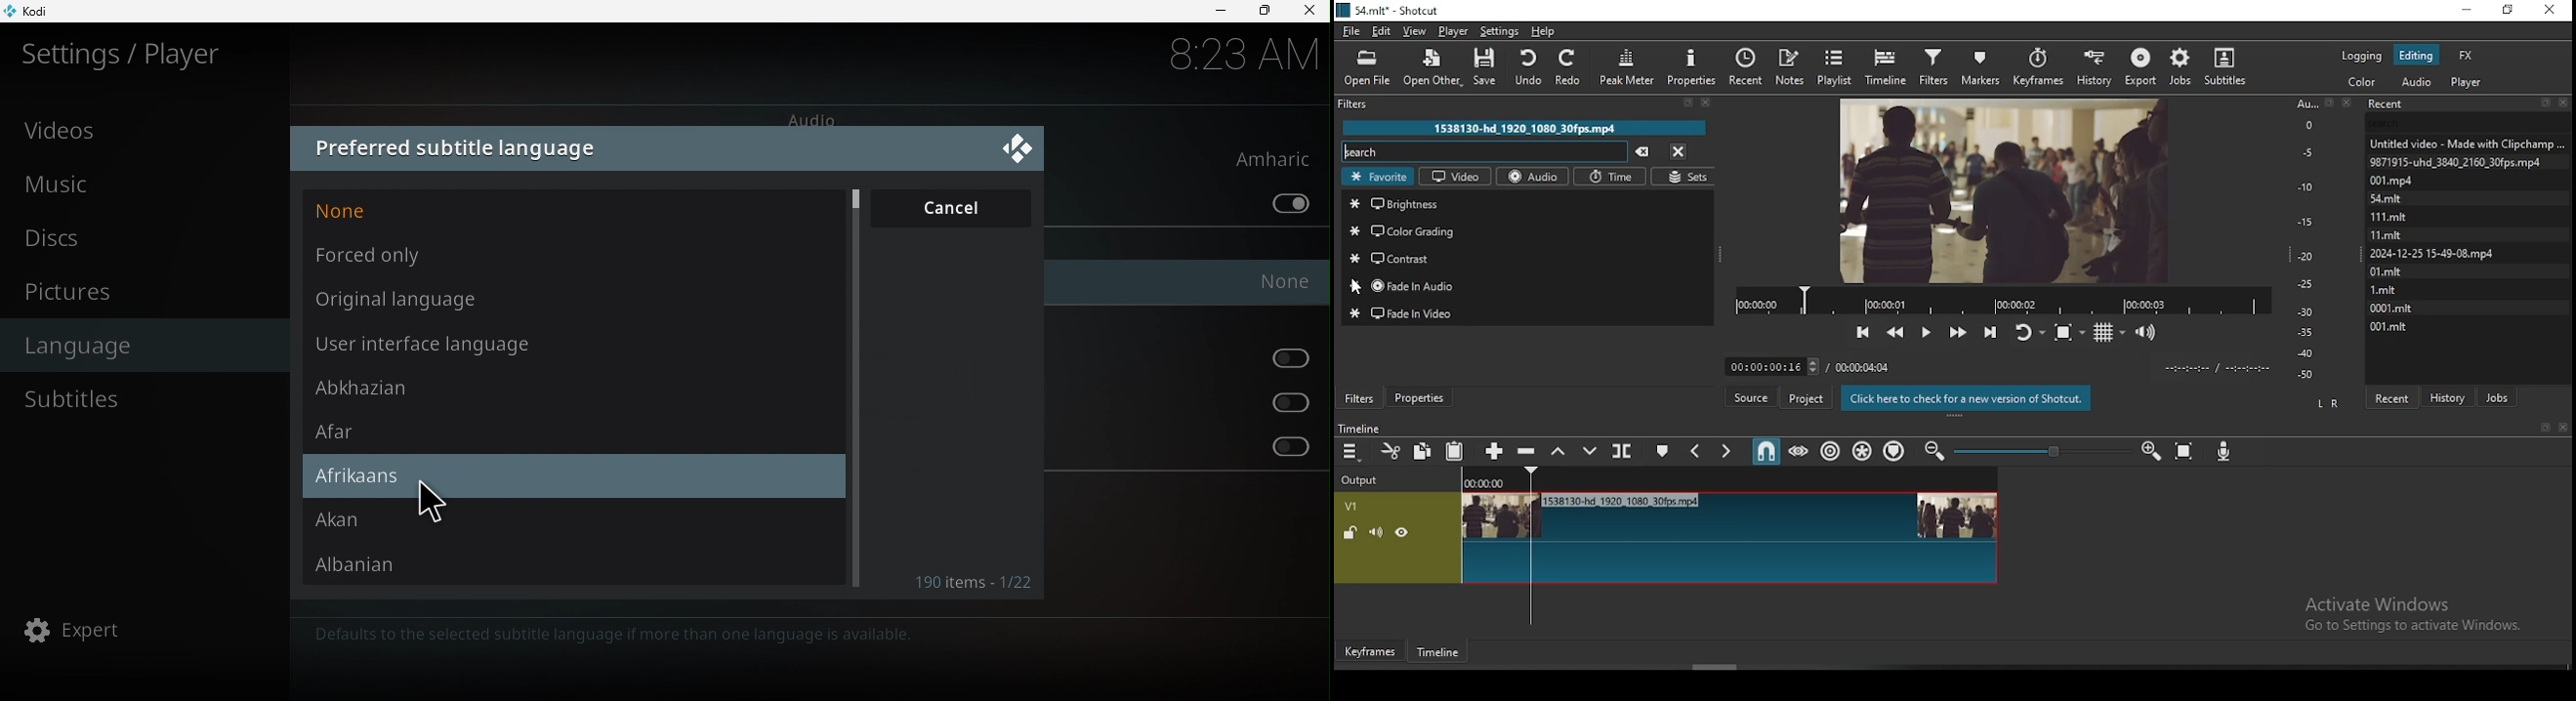  I want to click on bookmark, so click(2544, 427).